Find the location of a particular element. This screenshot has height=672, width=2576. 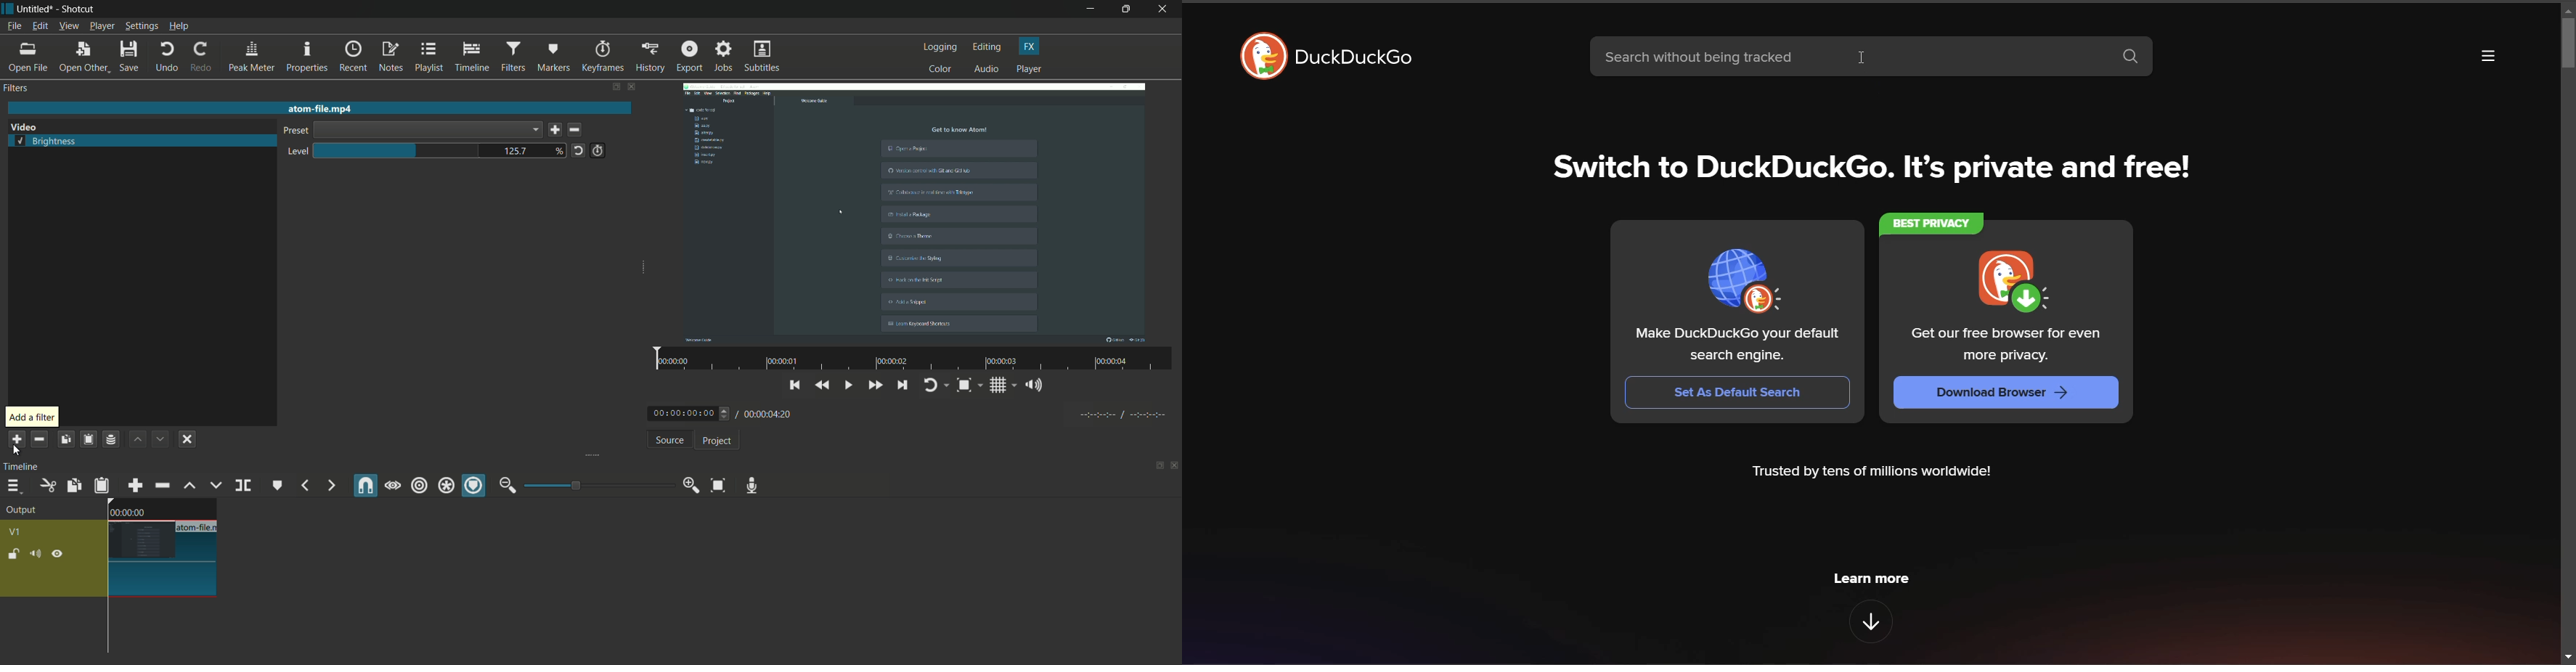

player is located at coordinates (1029, 70).